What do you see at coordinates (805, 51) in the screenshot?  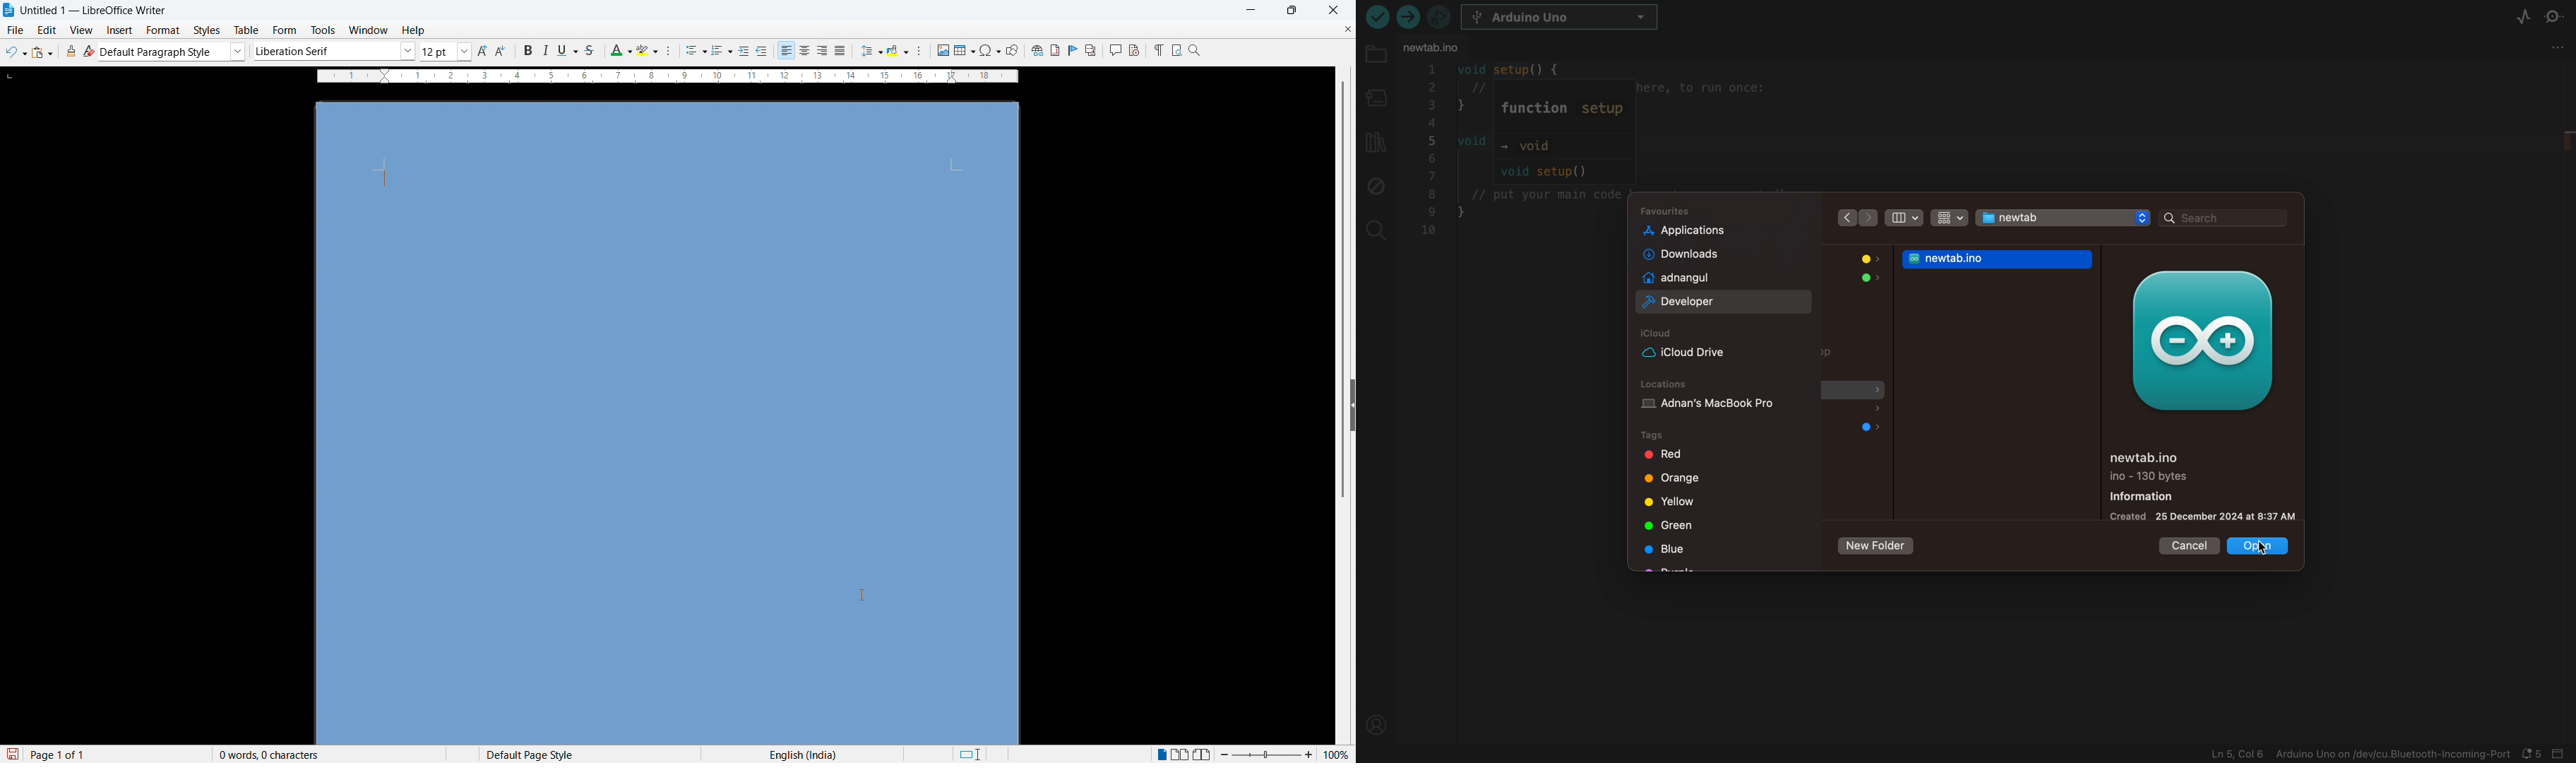 I see `Align Centre ` at bounding box center [805, 51].